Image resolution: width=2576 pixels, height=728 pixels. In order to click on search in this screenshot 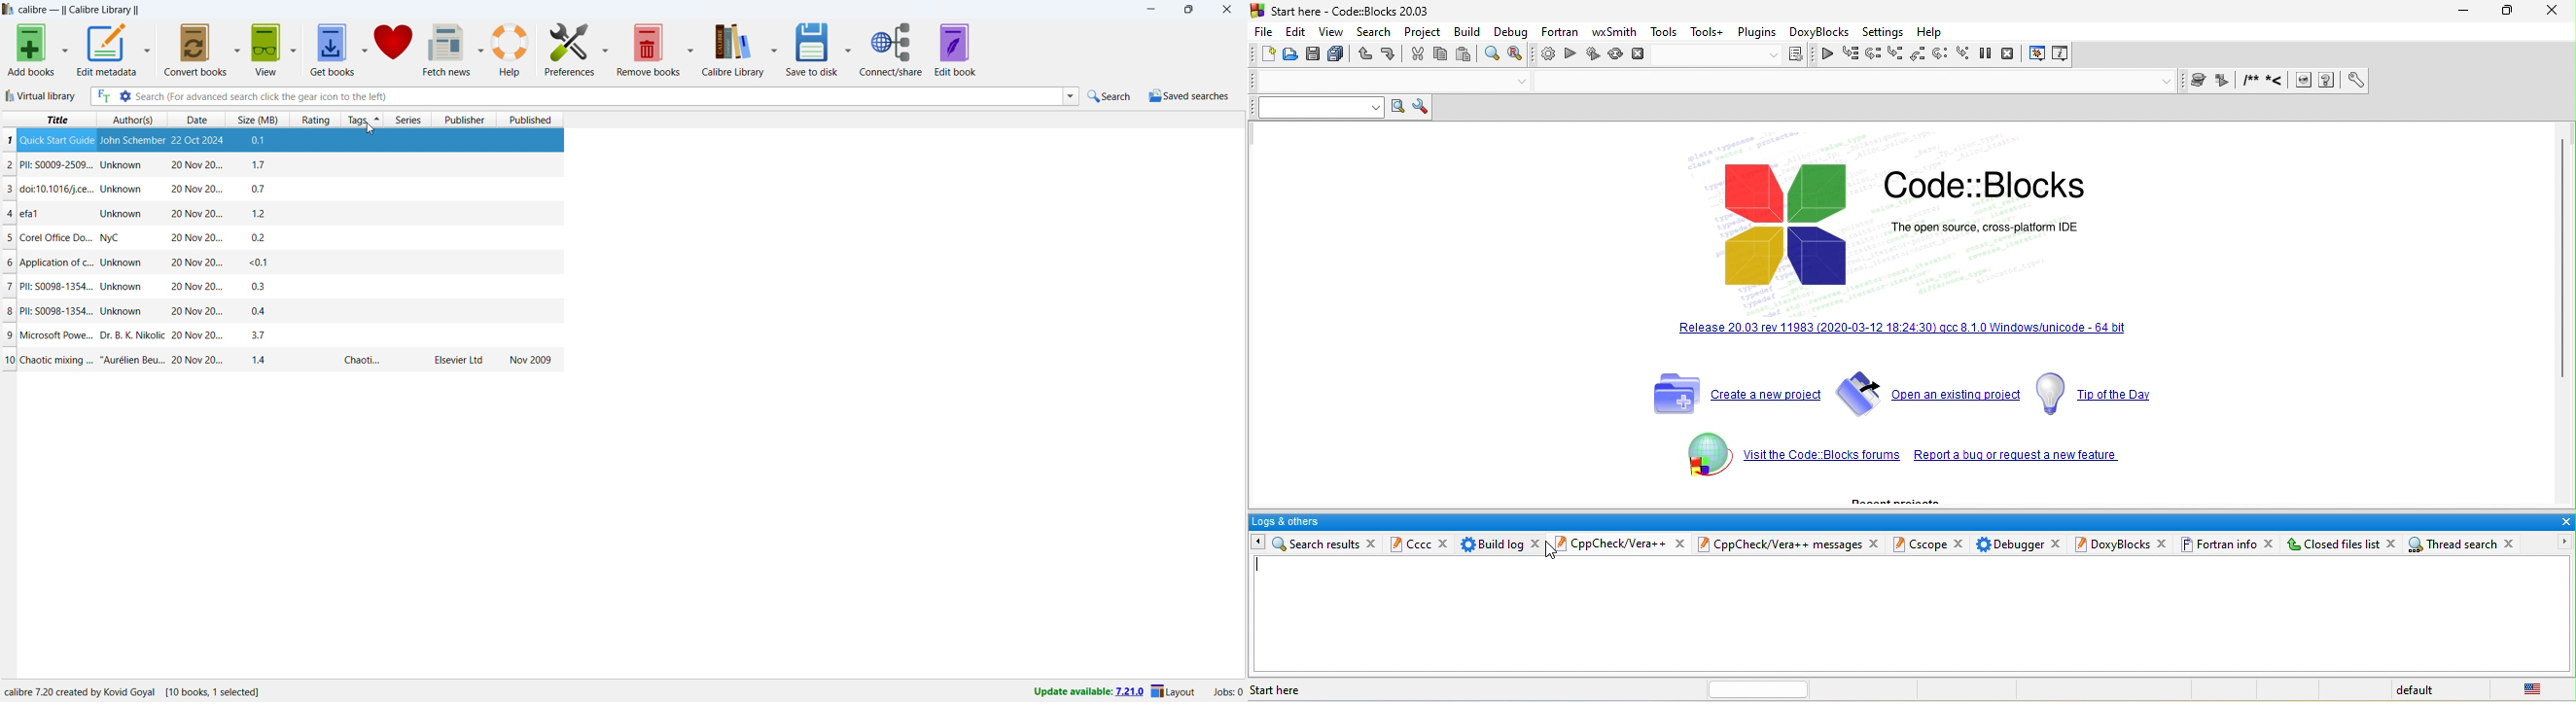, I will do `click(1377, 33)`.